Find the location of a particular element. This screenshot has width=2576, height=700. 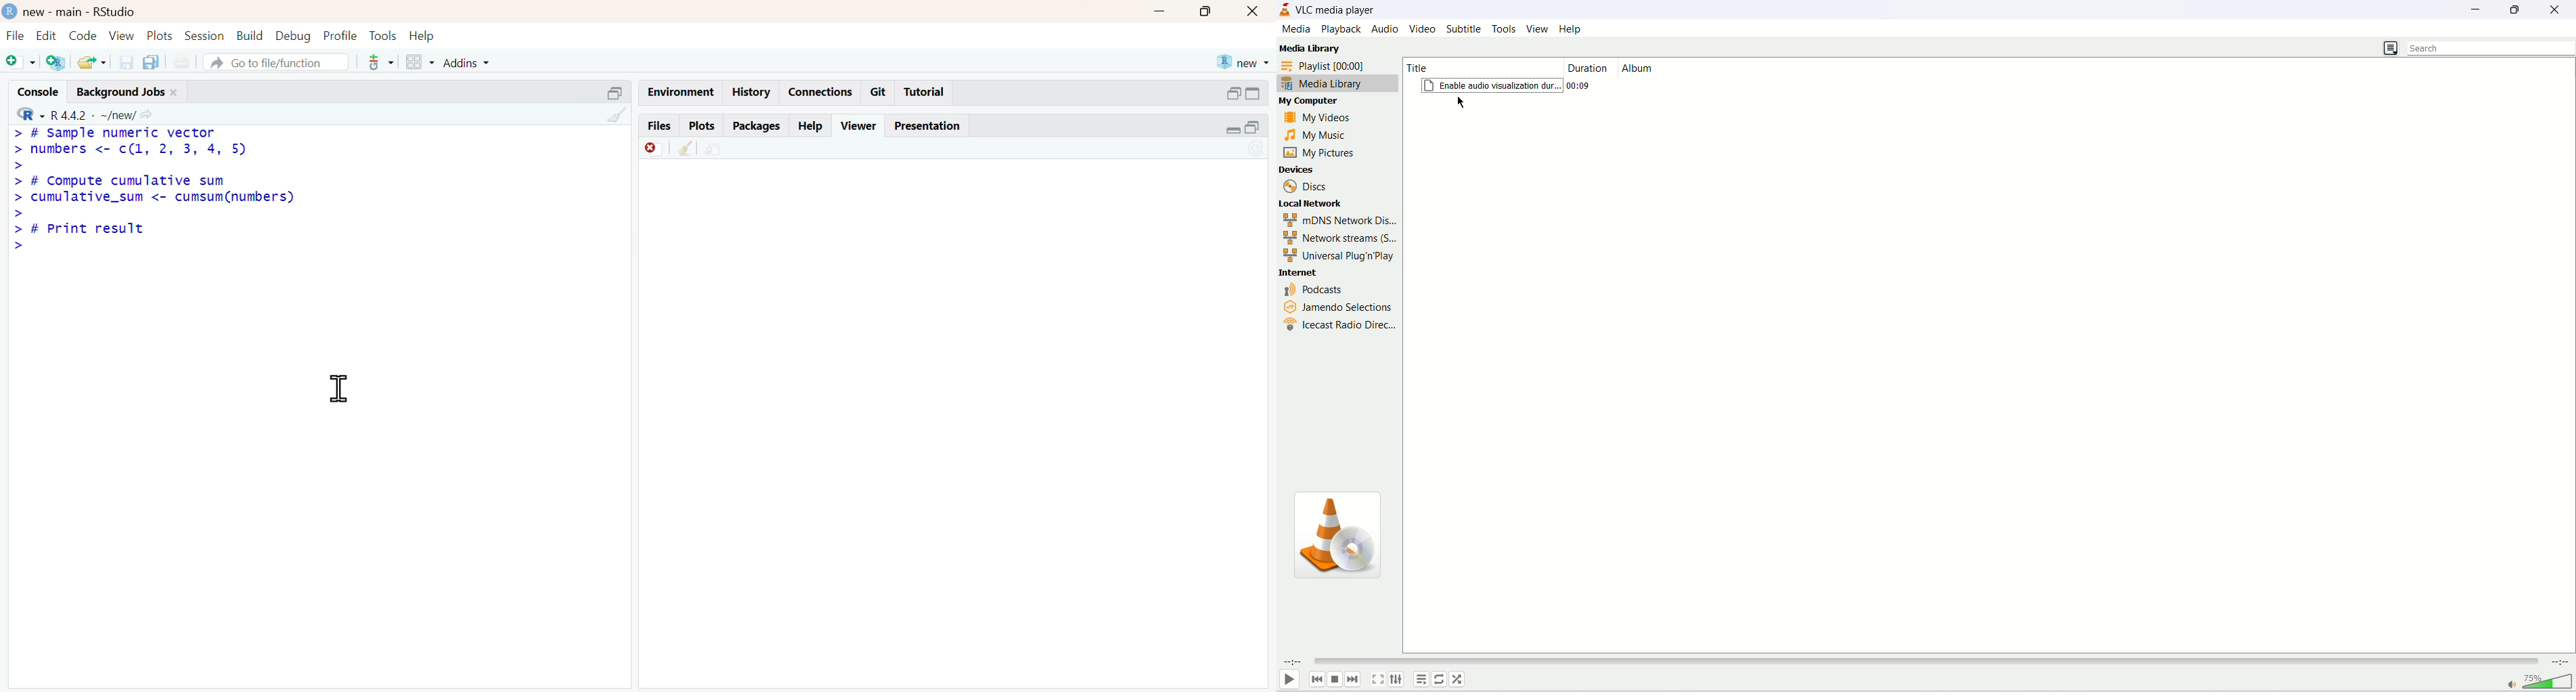

Packages is located at coordinates (758, 126).